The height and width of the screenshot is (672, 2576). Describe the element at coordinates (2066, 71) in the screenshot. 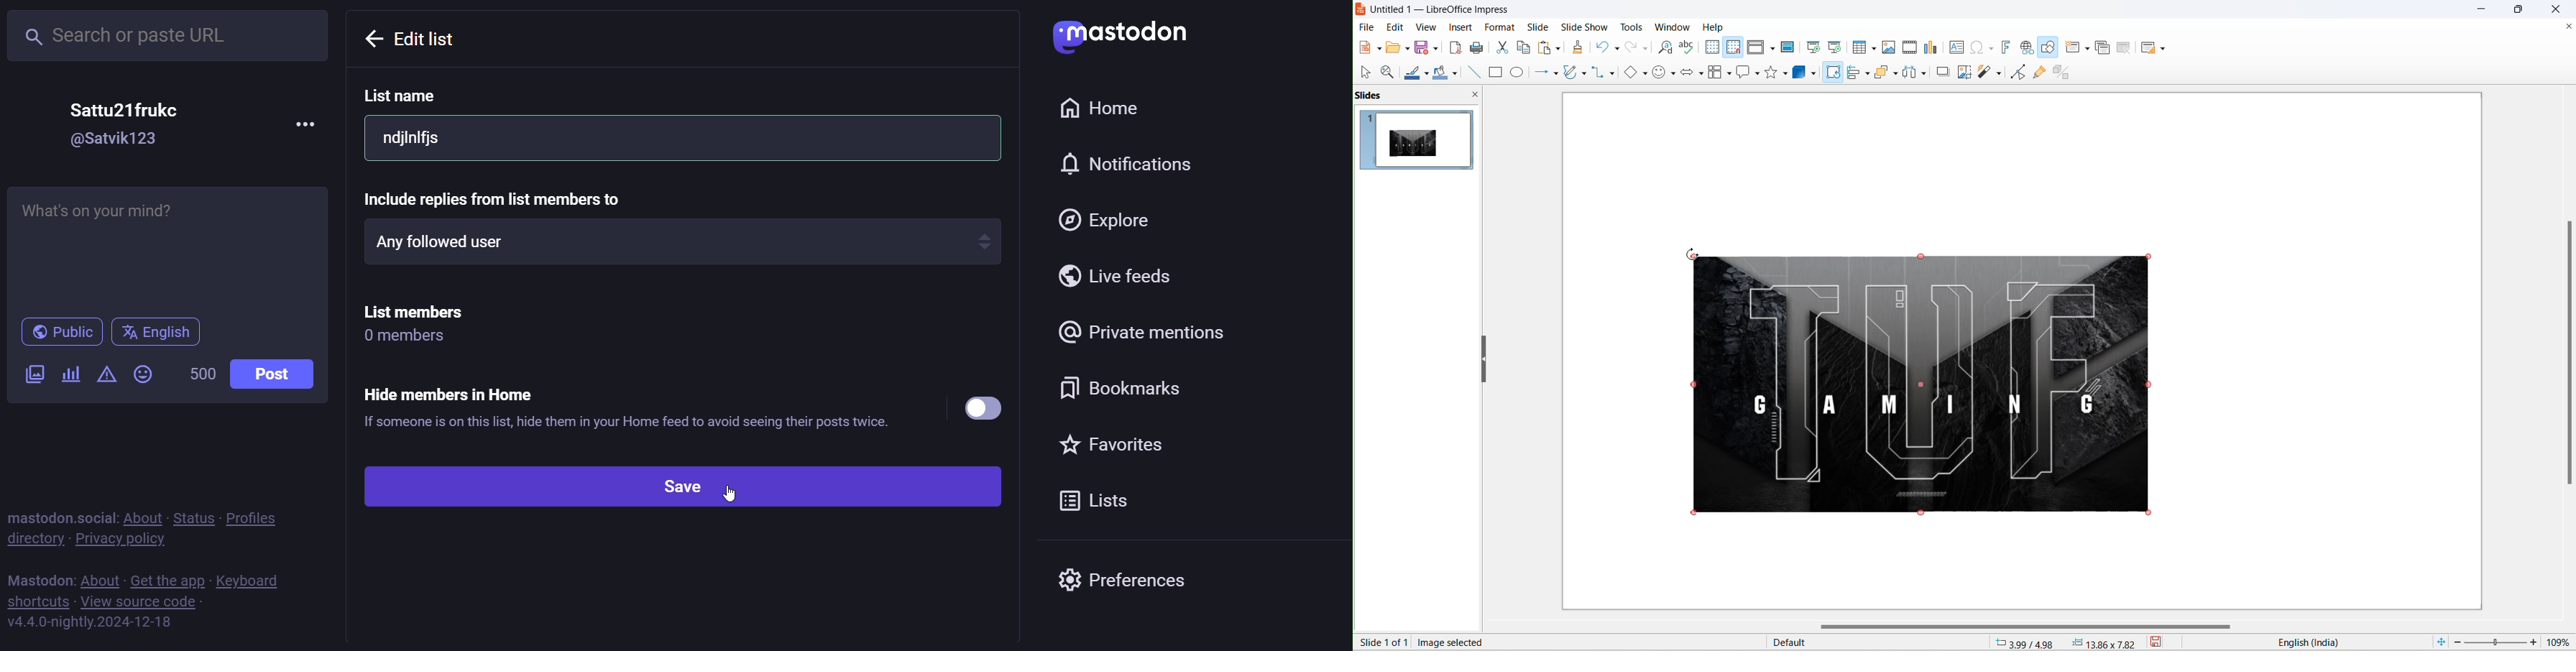

I see `toggle extrusion` at that location.